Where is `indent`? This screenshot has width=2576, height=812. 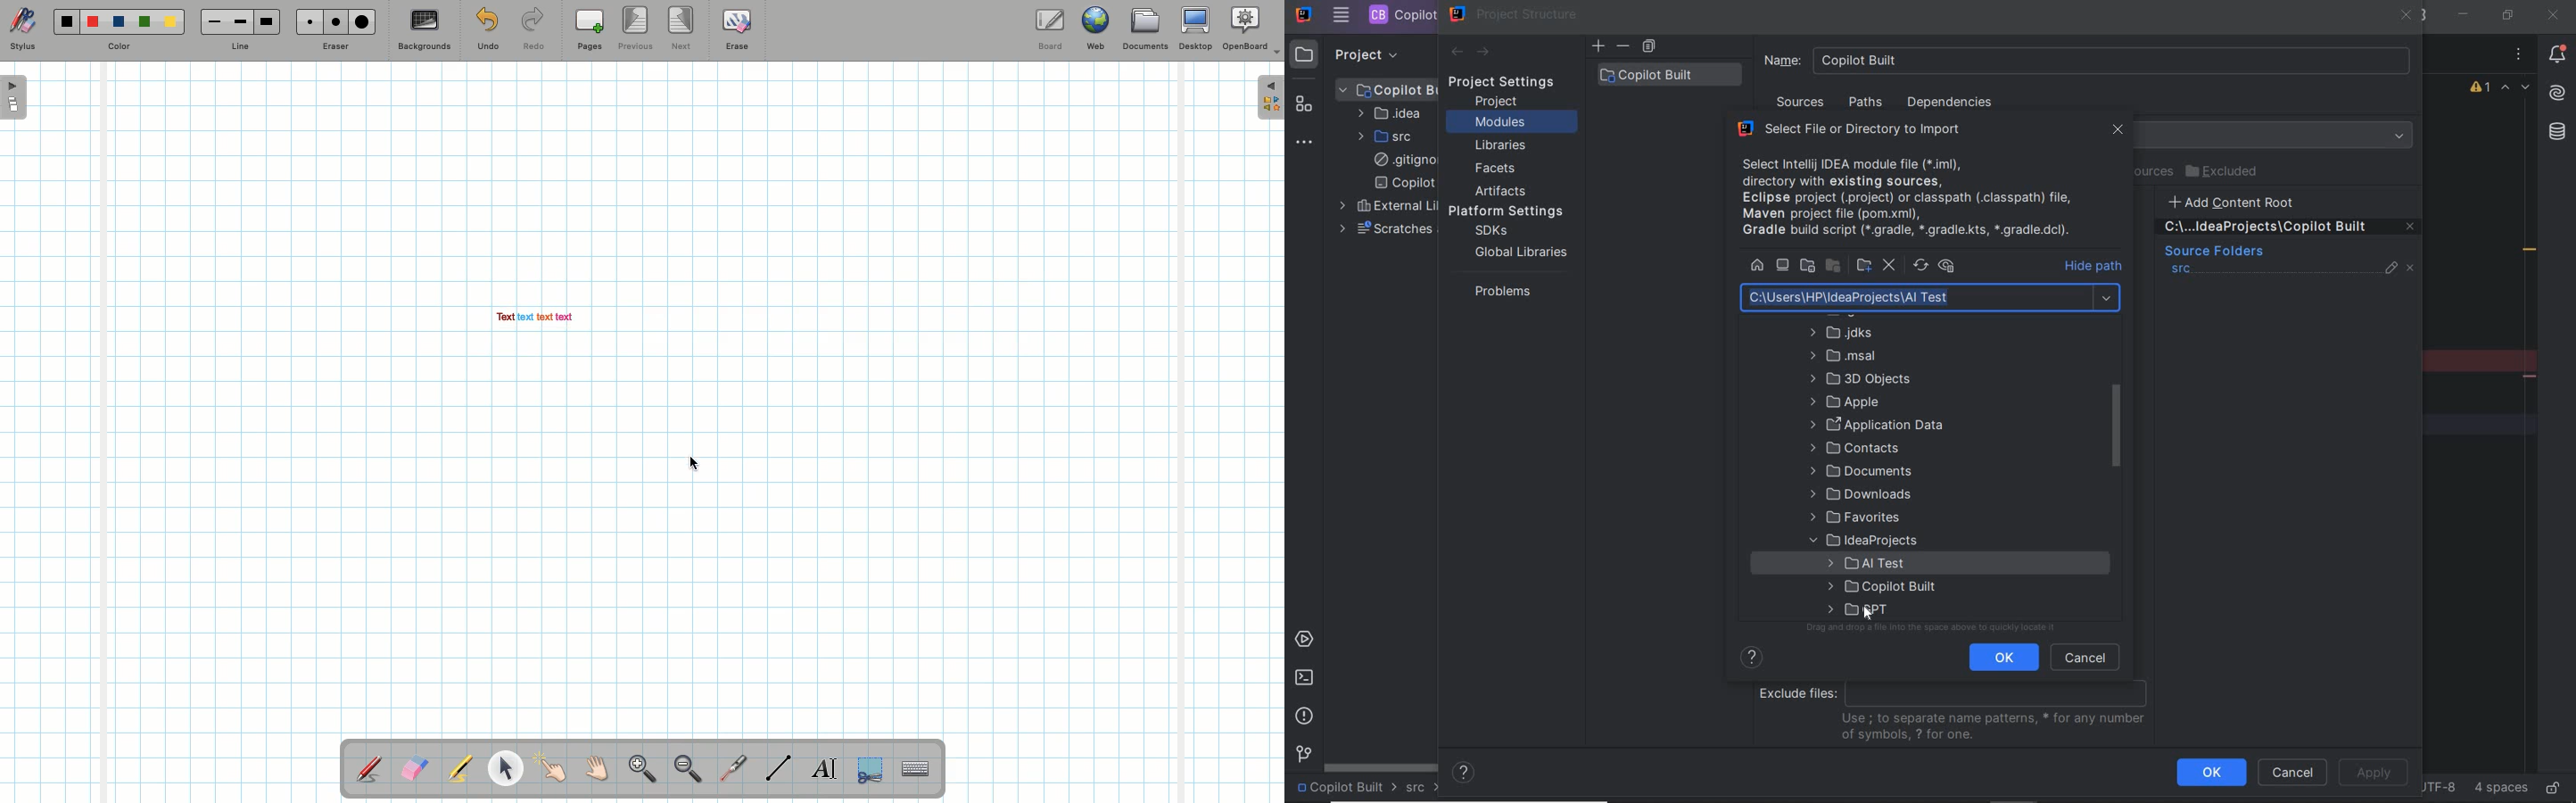
indent is located at coordinates (2499, 788).